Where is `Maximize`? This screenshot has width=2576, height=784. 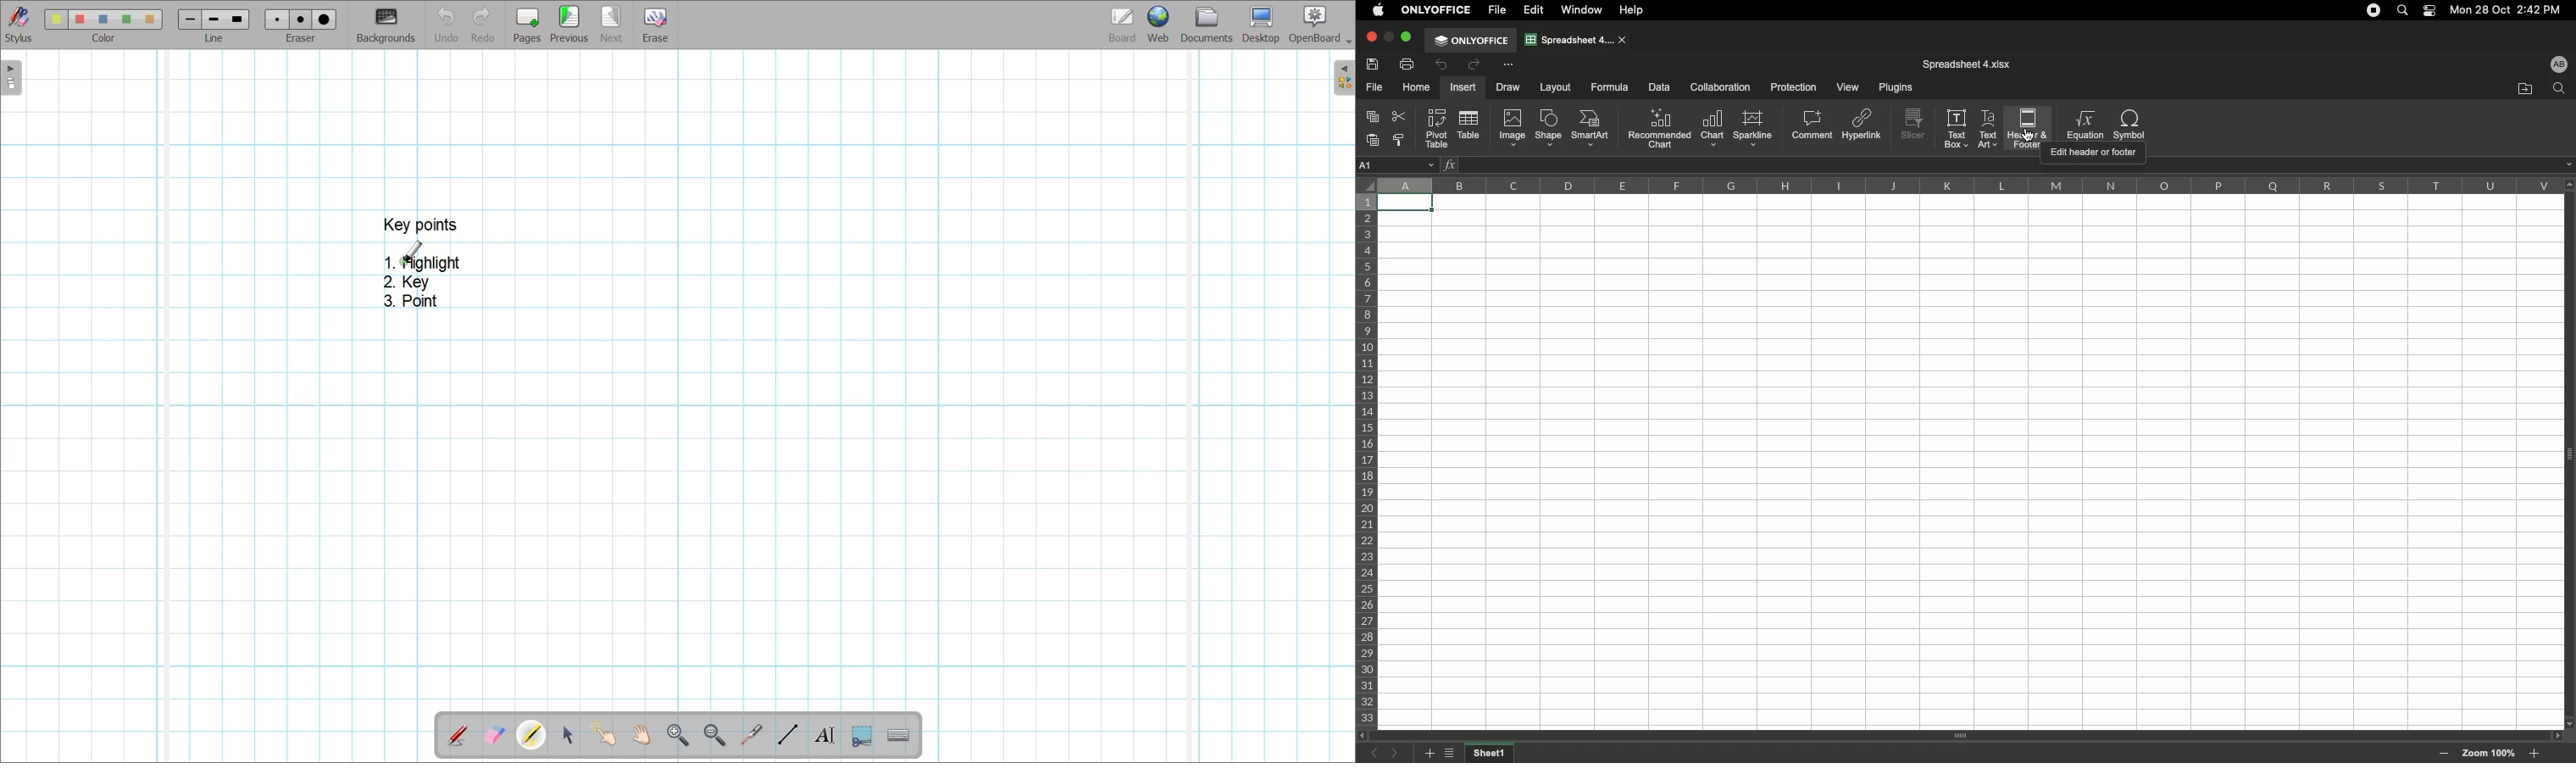
Maximize is located at coordinates (1408, 36).